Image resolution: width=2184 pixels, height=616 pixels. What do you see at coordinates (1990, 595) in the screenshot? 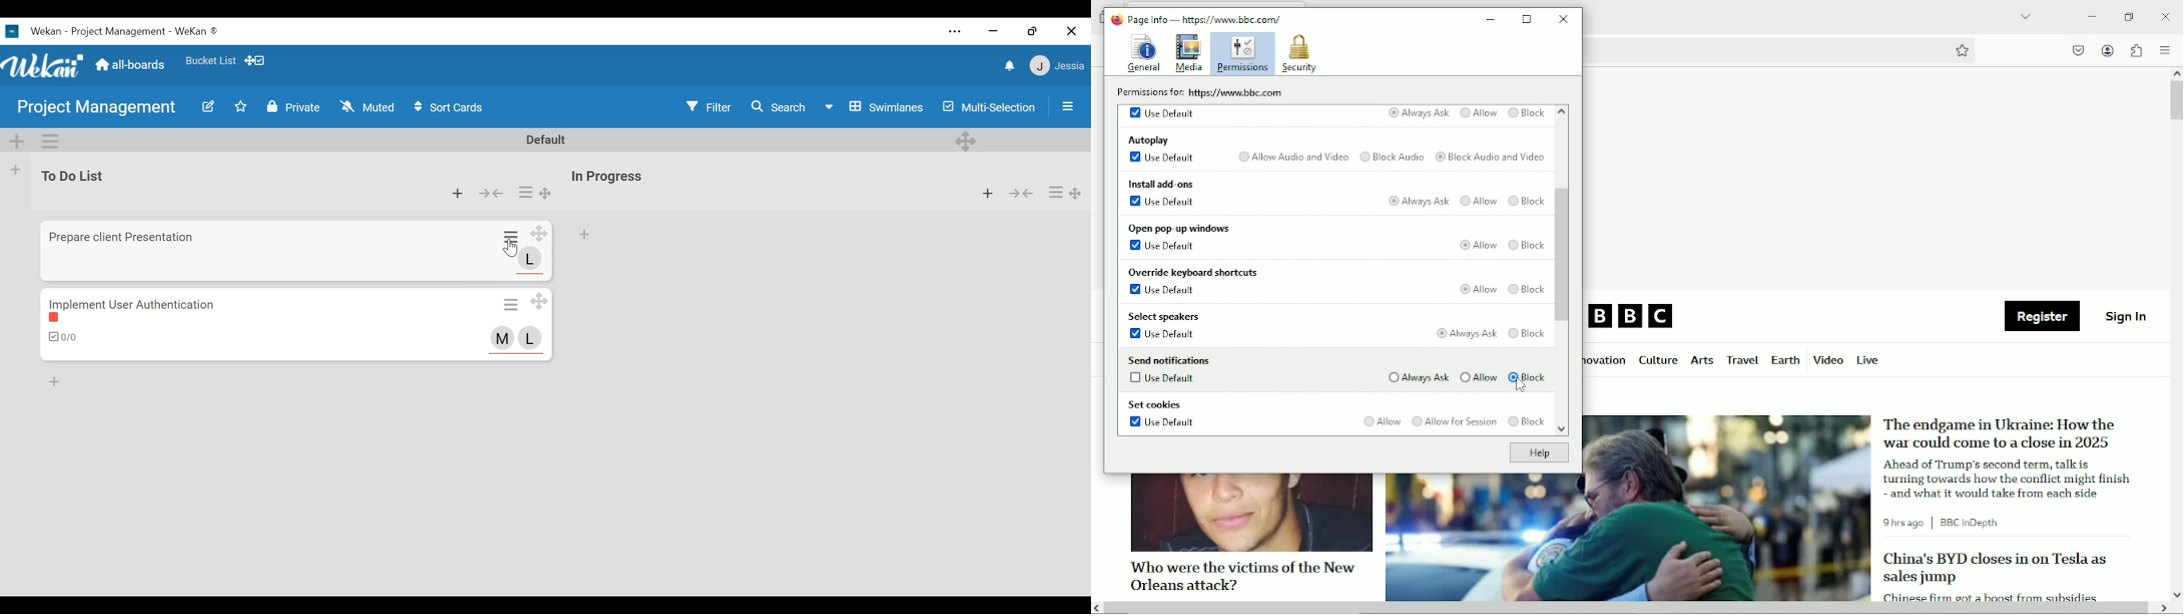
I see `Chinese firm got a boost from subsides` at bounding box center [1990, 595].